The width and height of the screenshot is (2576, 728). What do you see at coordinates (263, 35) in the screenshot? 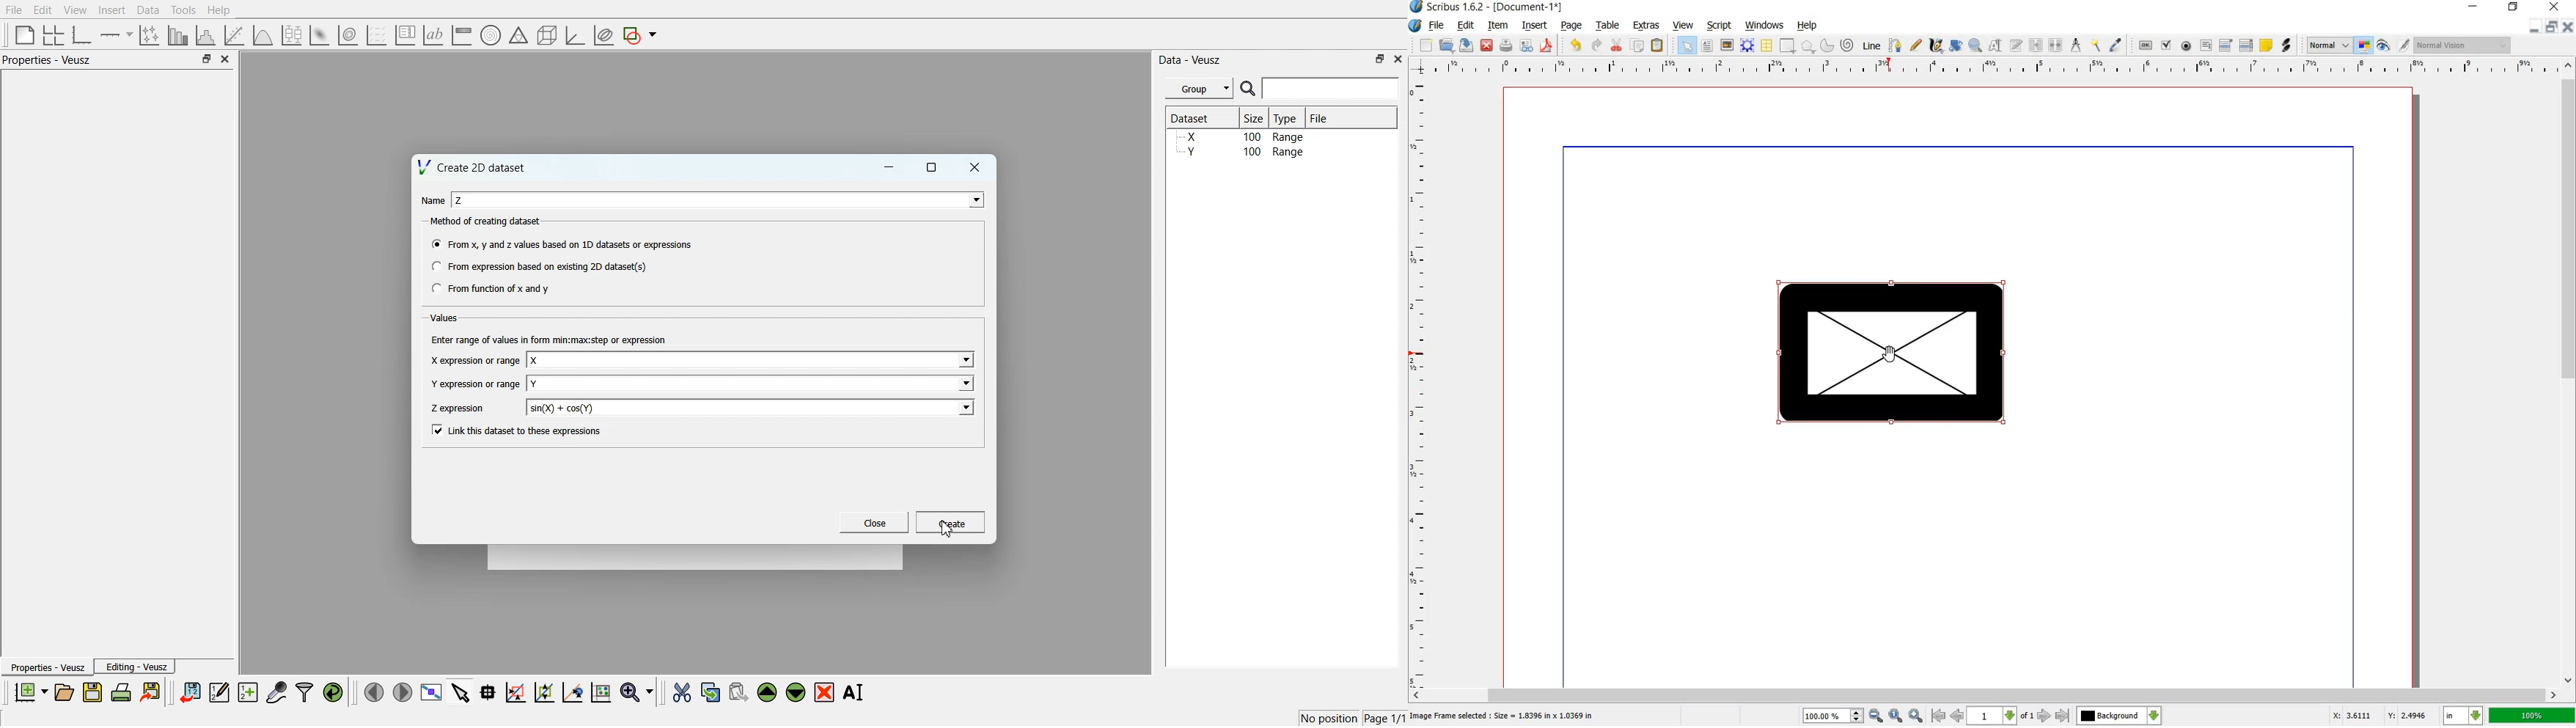
I see `3D Function` at bounding box center [263, 35].